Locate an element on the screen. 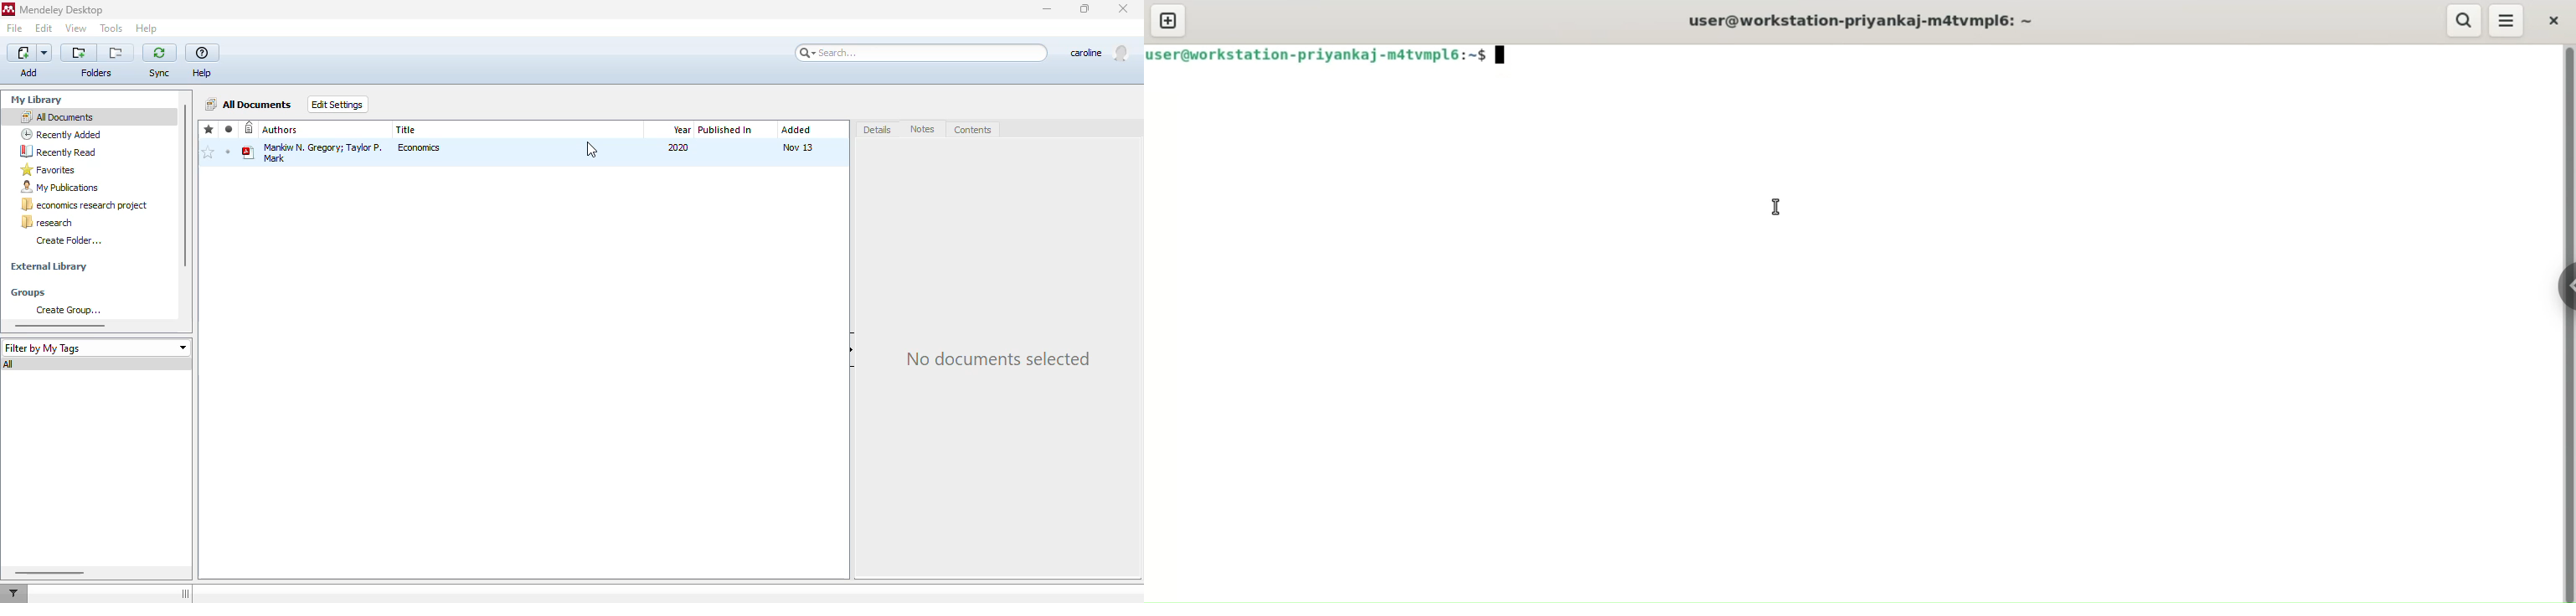 This screenshot has height=616, width=2576. 2020 is located at coordinates (678, 147).